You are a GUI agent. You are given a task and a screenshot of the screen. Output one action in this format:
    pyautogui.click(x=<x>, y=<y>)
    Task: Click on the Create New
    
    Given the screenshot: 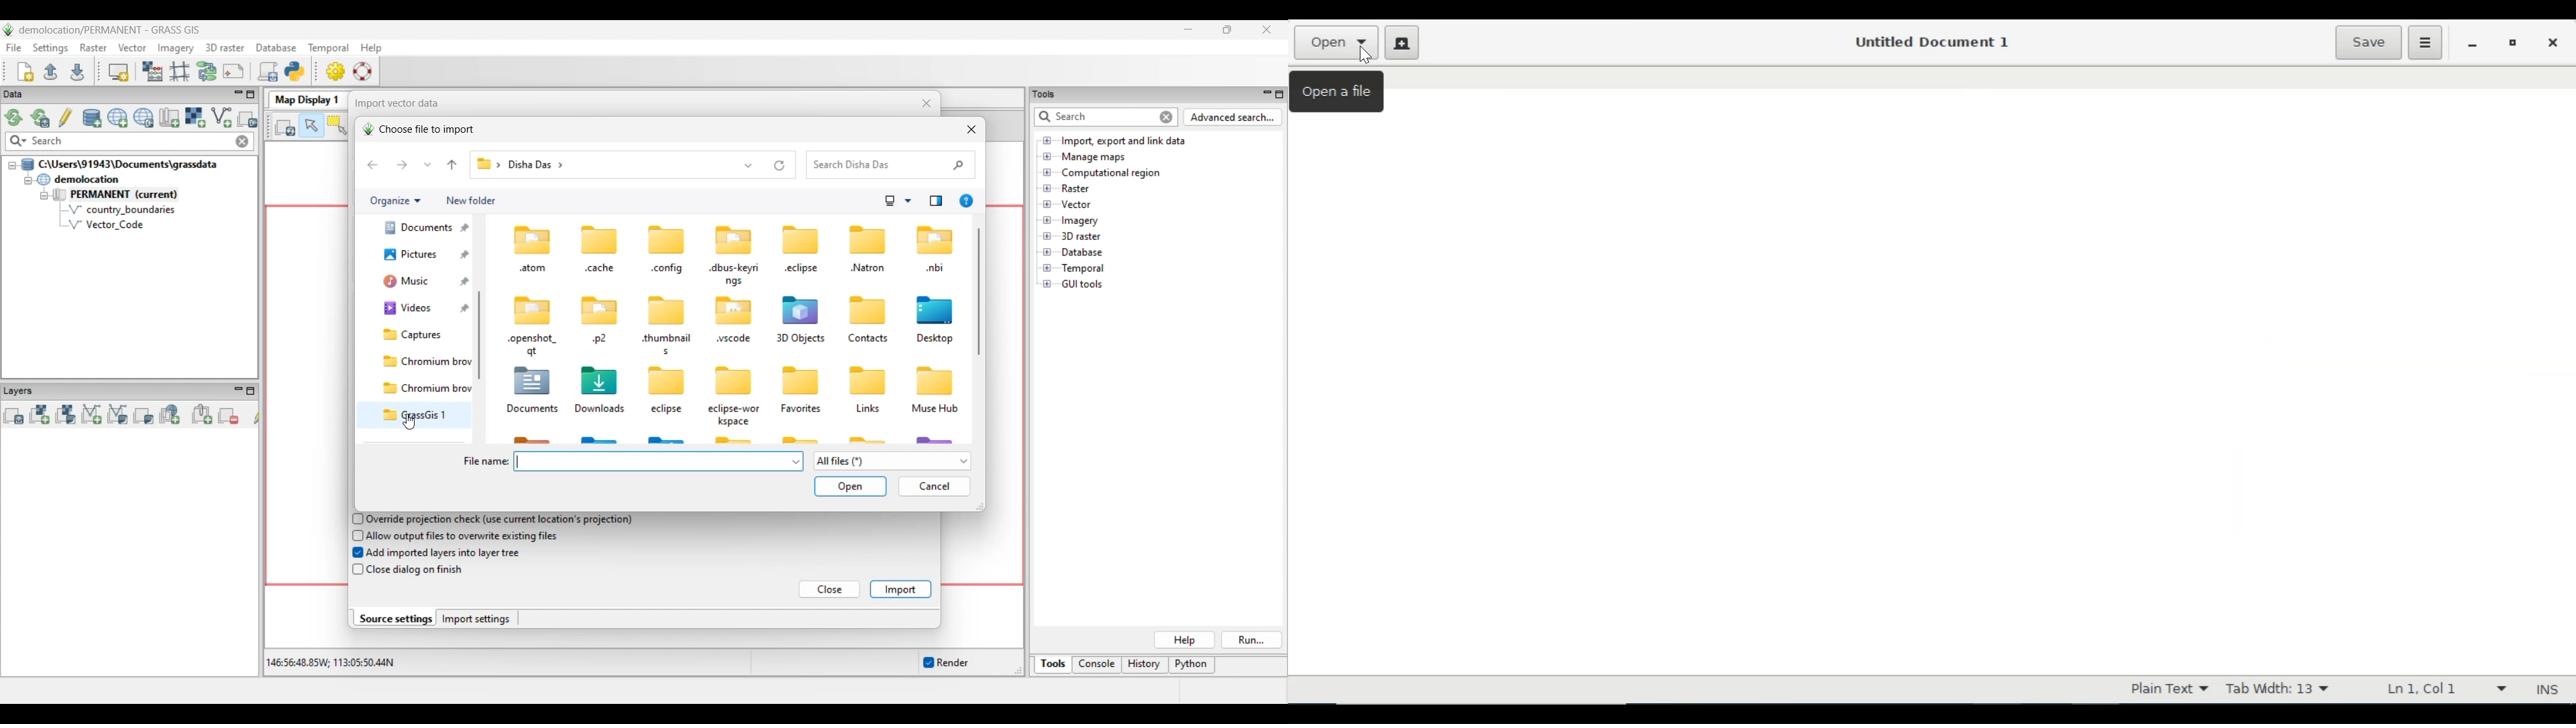 What is the action you would take?
    pyautogui.click(x=1402, y=42)
    